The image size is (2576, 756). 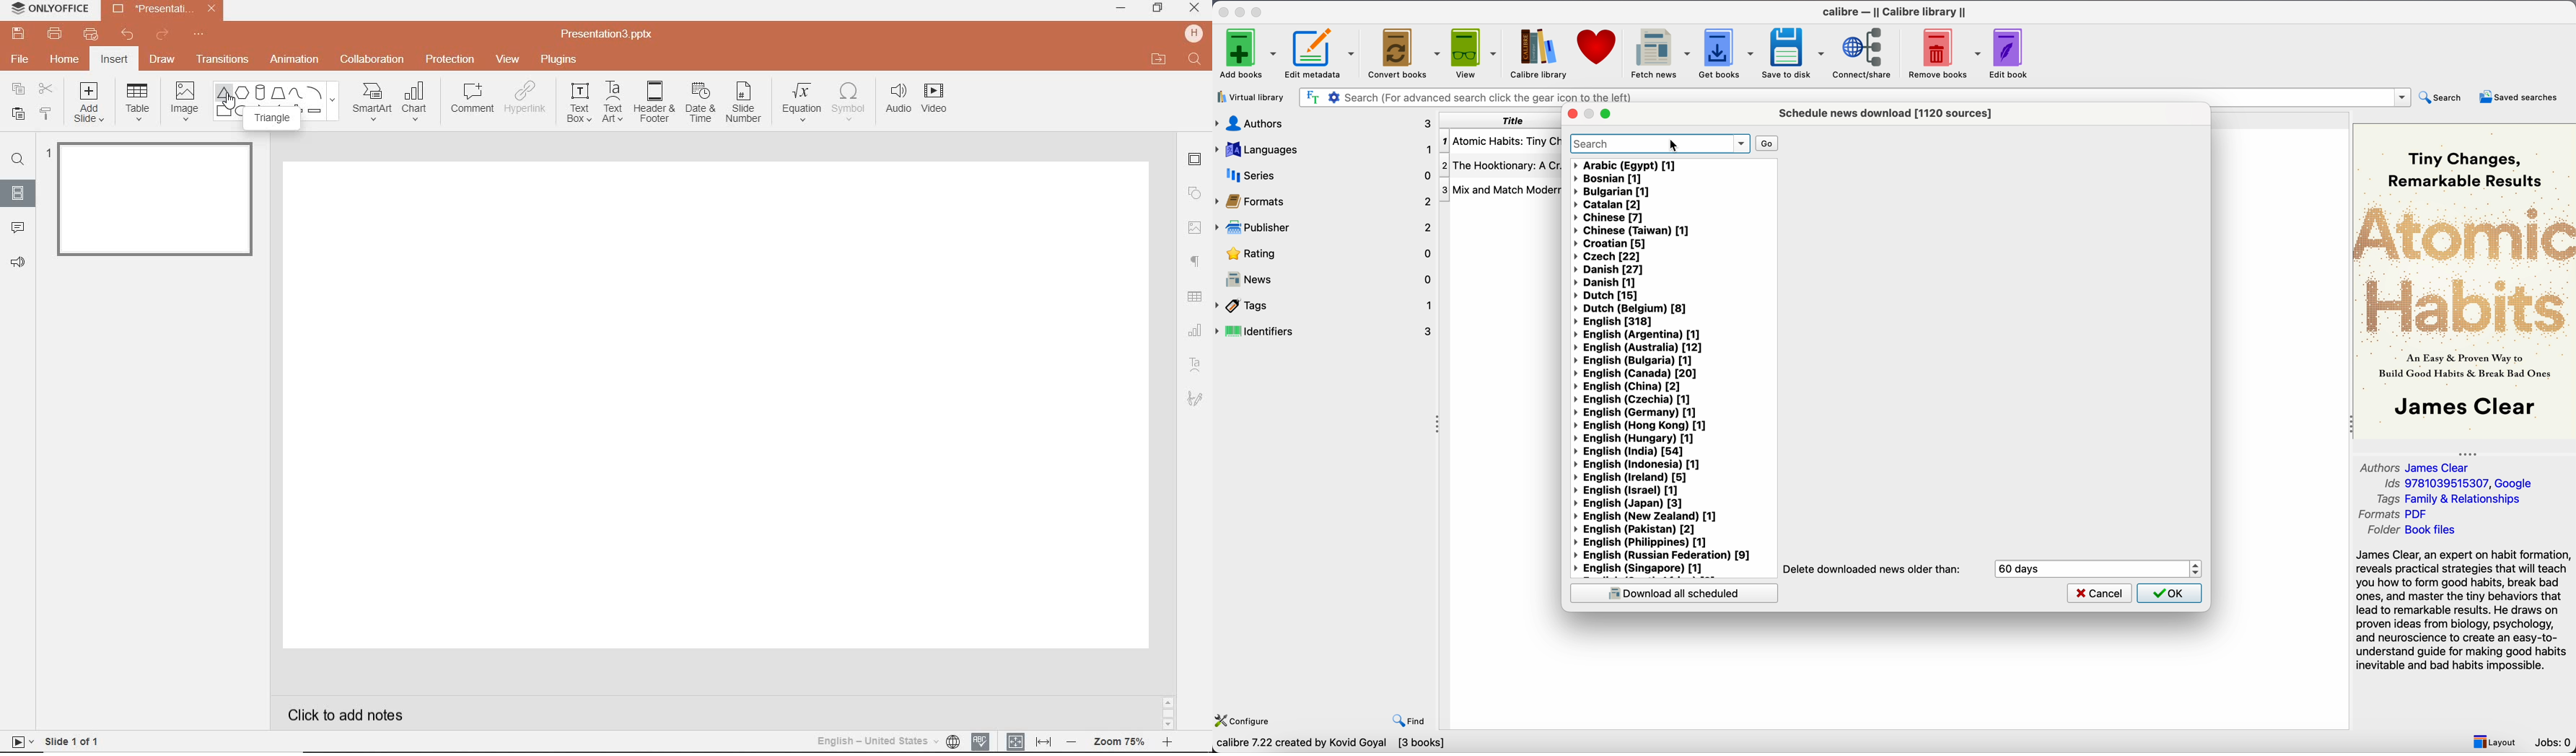 I want to click on English (Czechia) [1], so click(x=1632, y=400).